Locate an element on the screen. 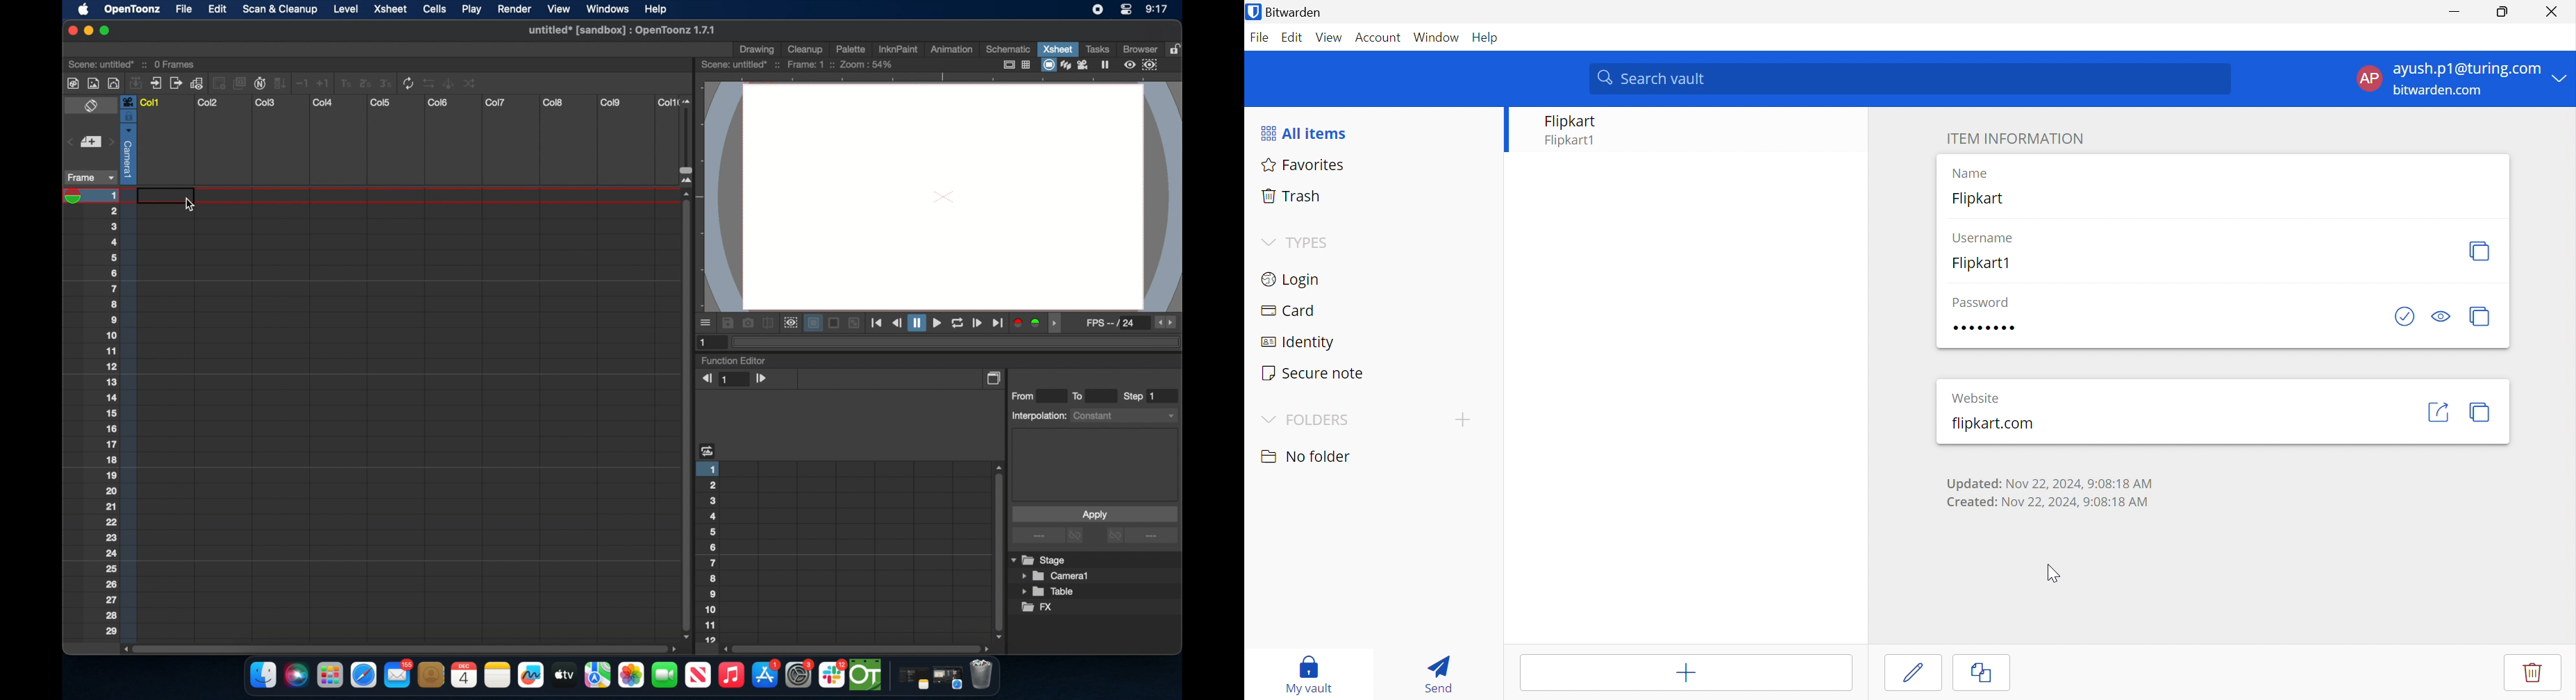 This screenshot has height=700, width=2576. Search Vault is located at coordinates (1911, 78).